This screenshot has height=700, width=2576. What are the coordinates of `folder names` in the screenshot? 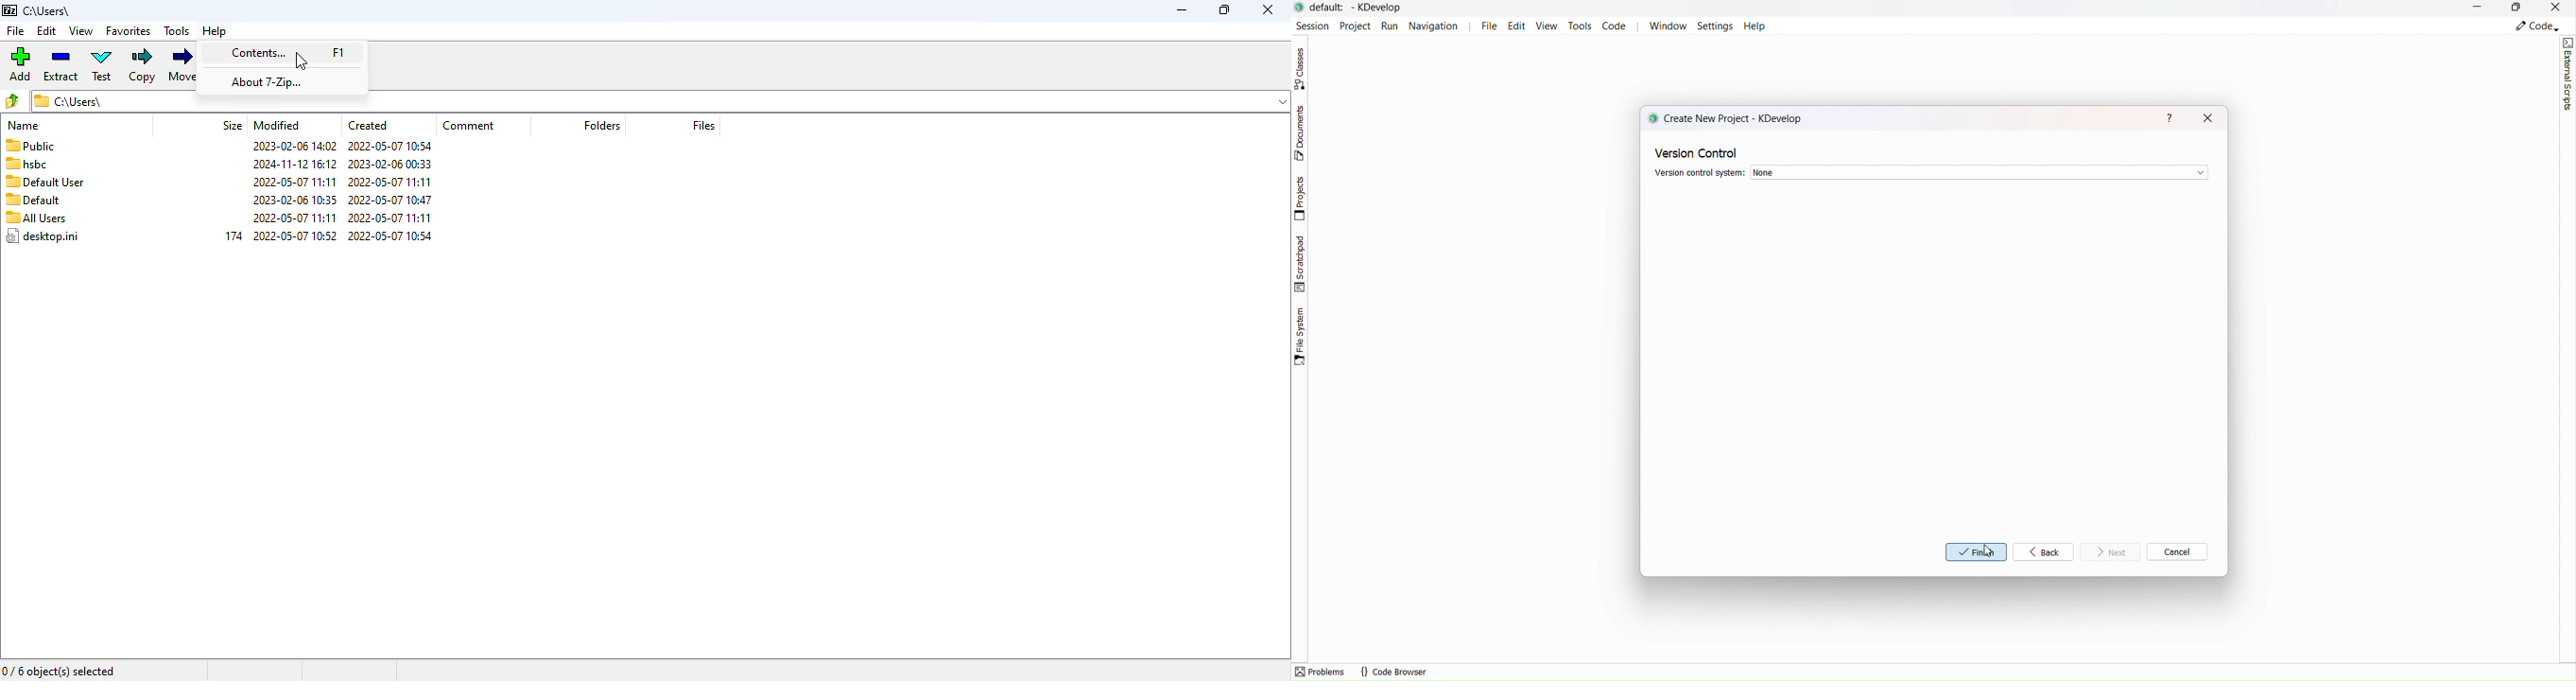 It's located at (43, 191).